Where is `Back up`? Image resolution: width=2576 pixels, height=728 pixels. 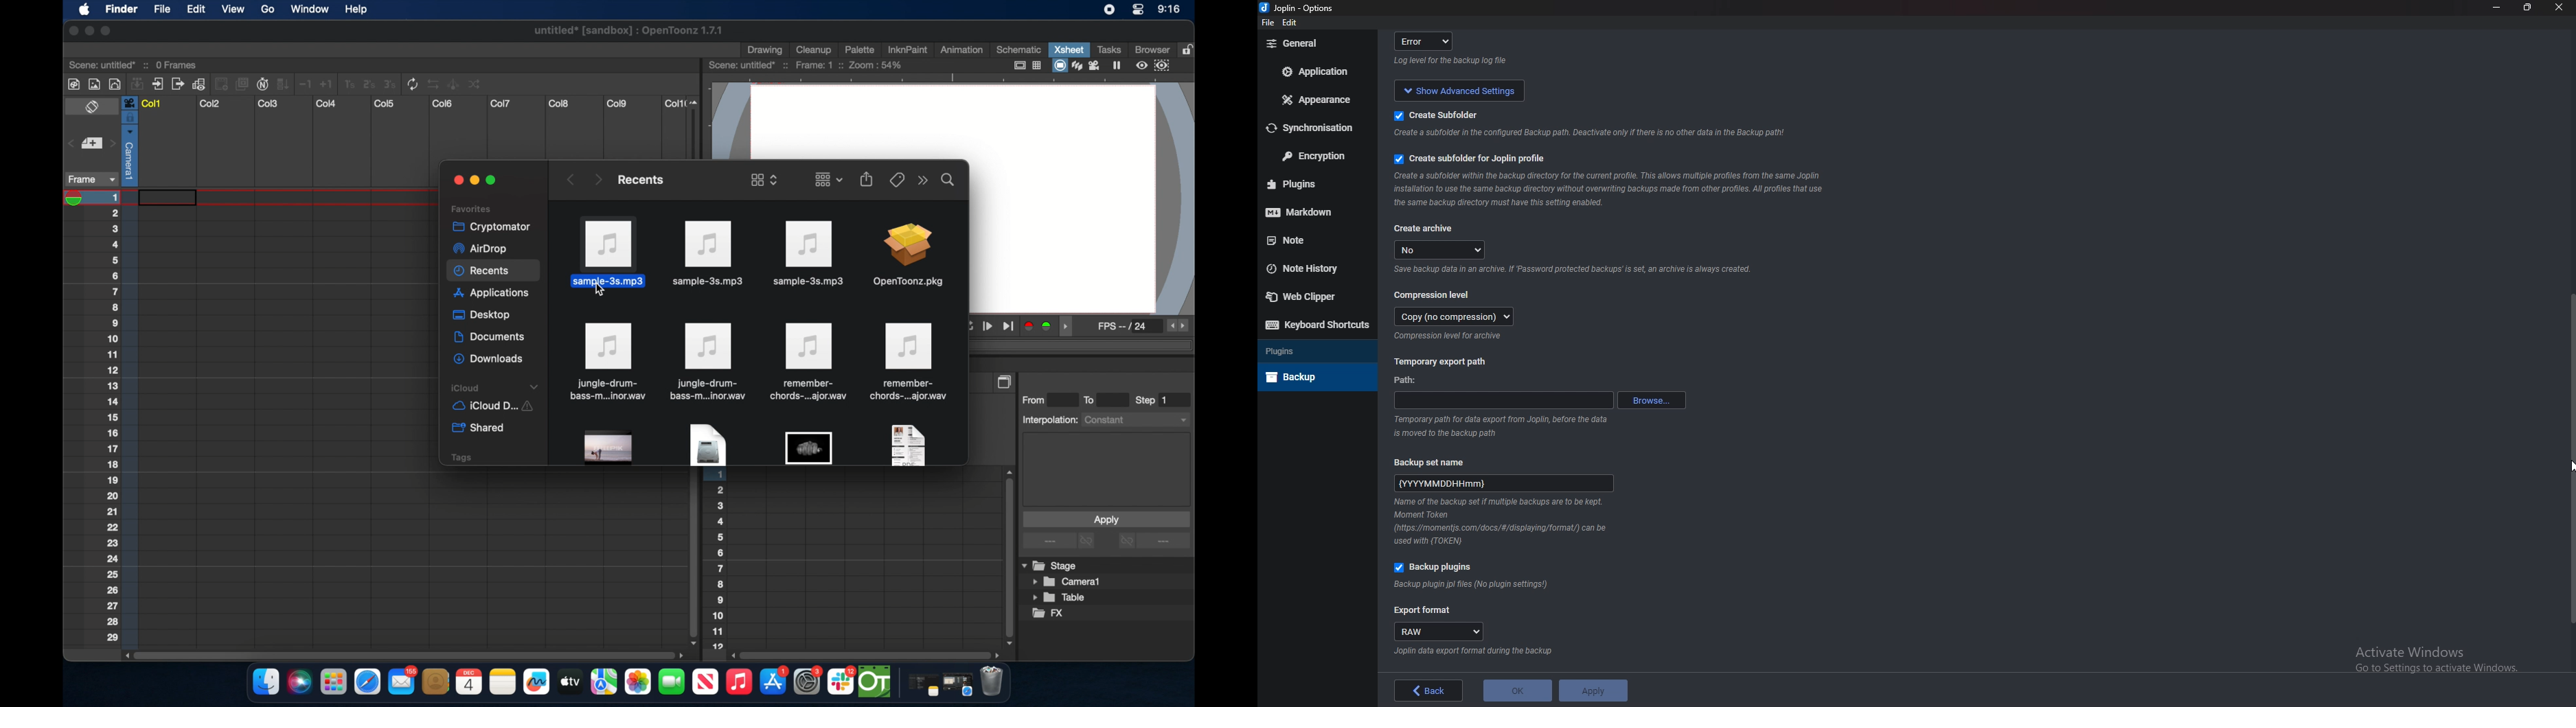 Back up is located at coordinates (1313, 377).